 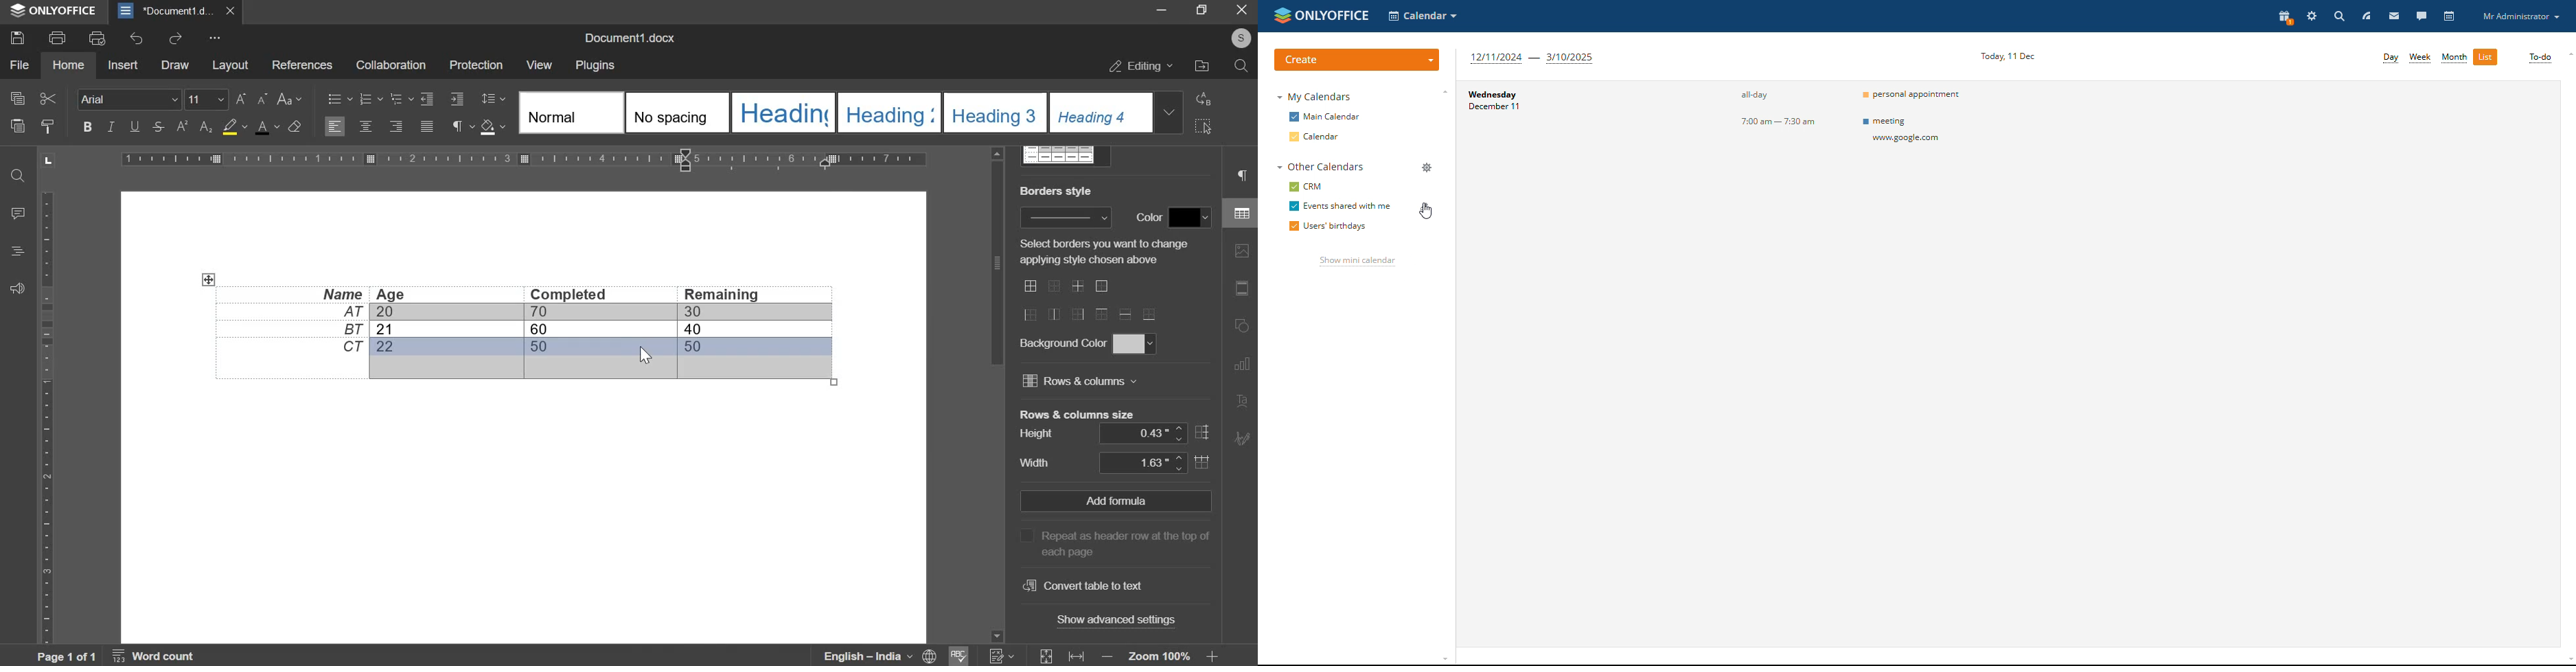 I want to click on cut, so click(x=47, y=97).